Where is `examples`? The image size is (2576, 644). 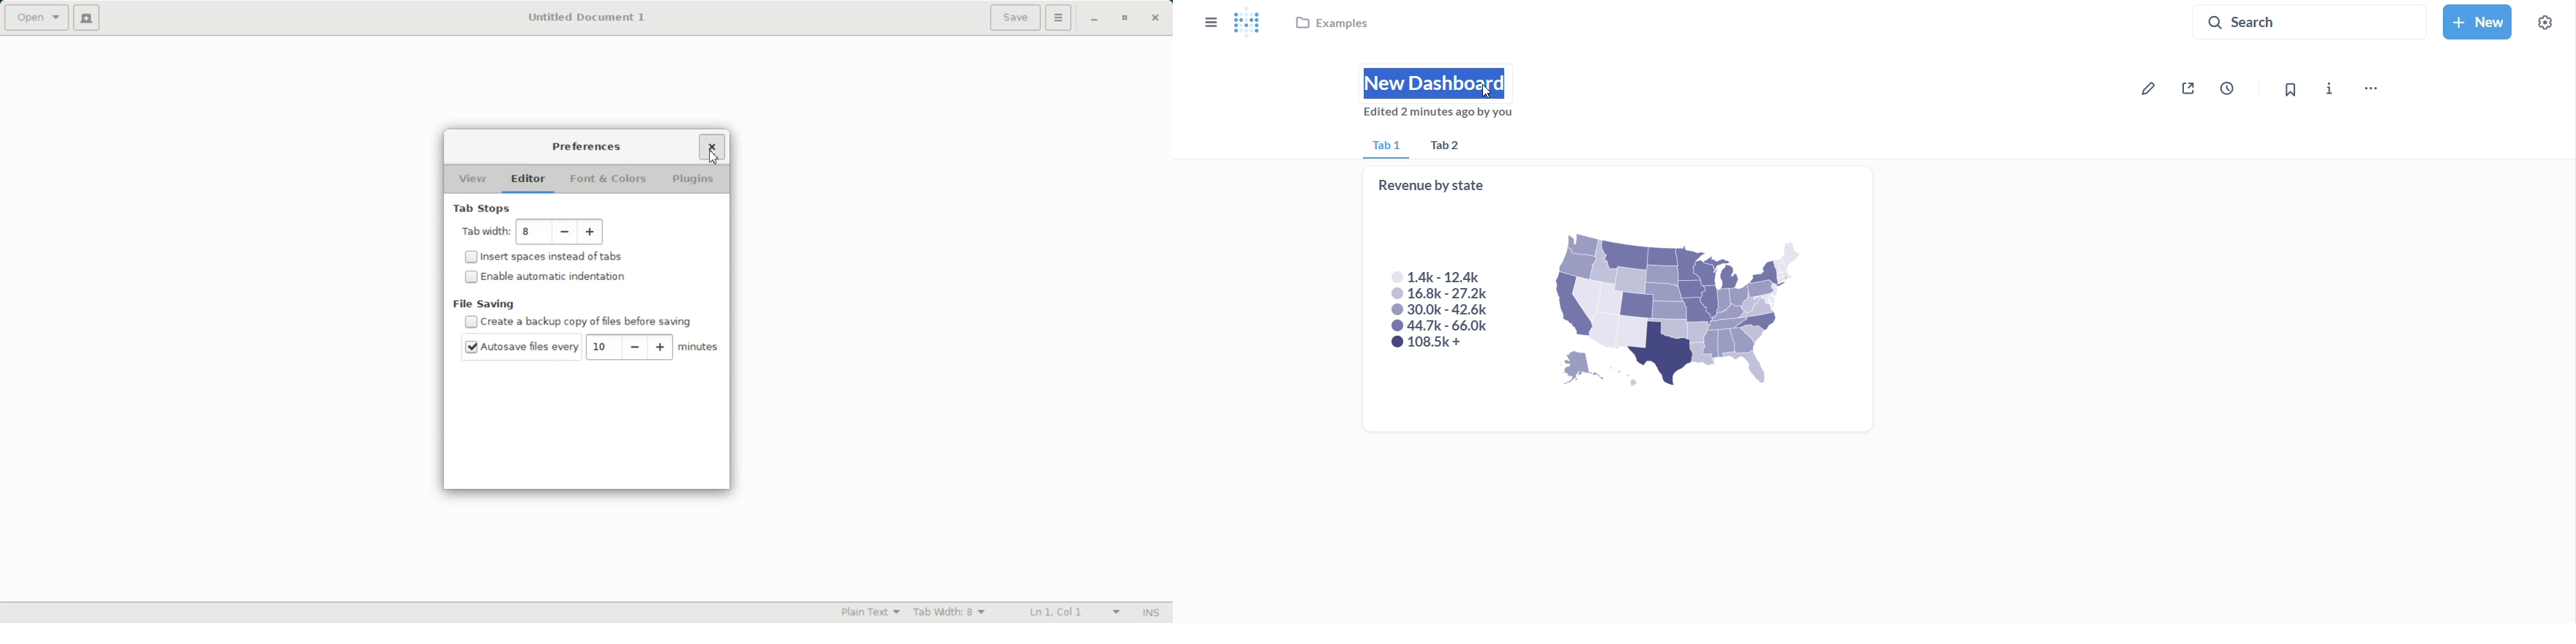 examples is located at coordinates (1334, 26).